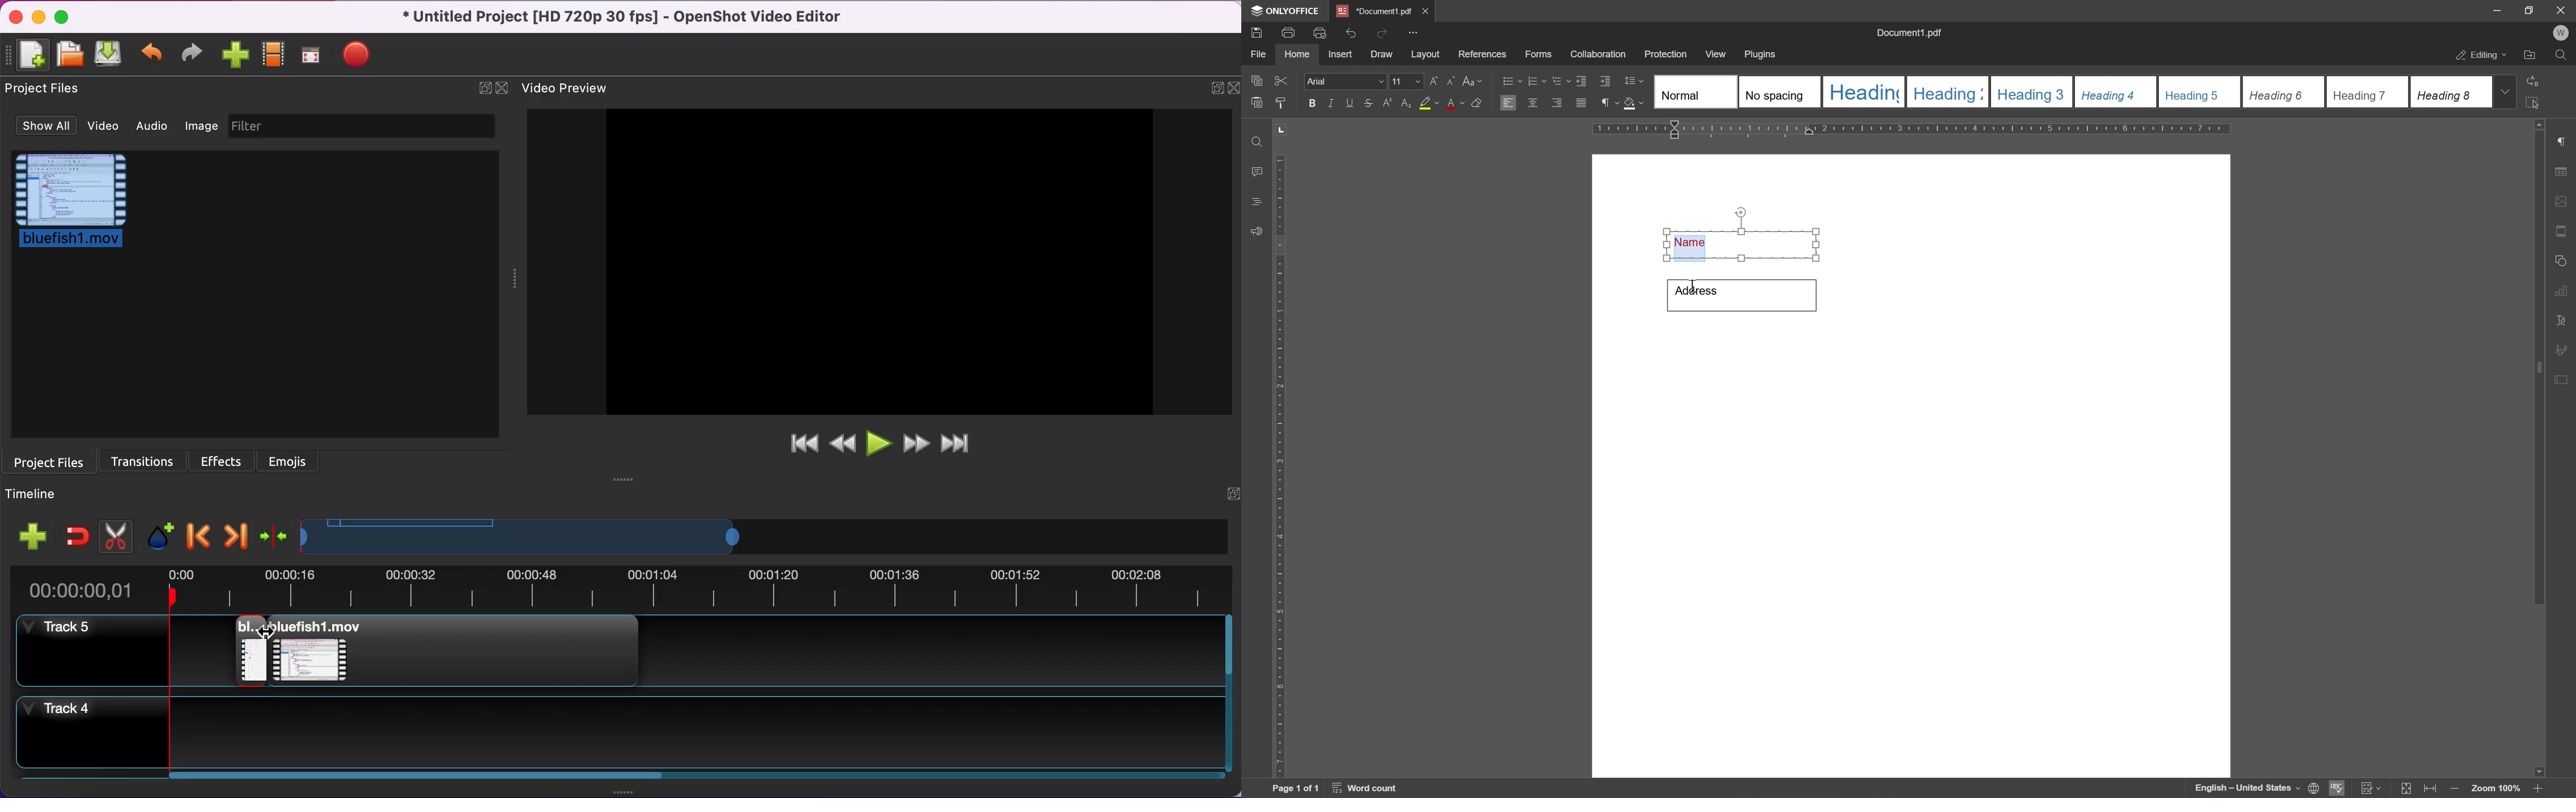 The image size is (2576, 812). What do you see at coordinates (1454, 104) in the screenshot?
I see `font color` at bounding box center [1454, 104].